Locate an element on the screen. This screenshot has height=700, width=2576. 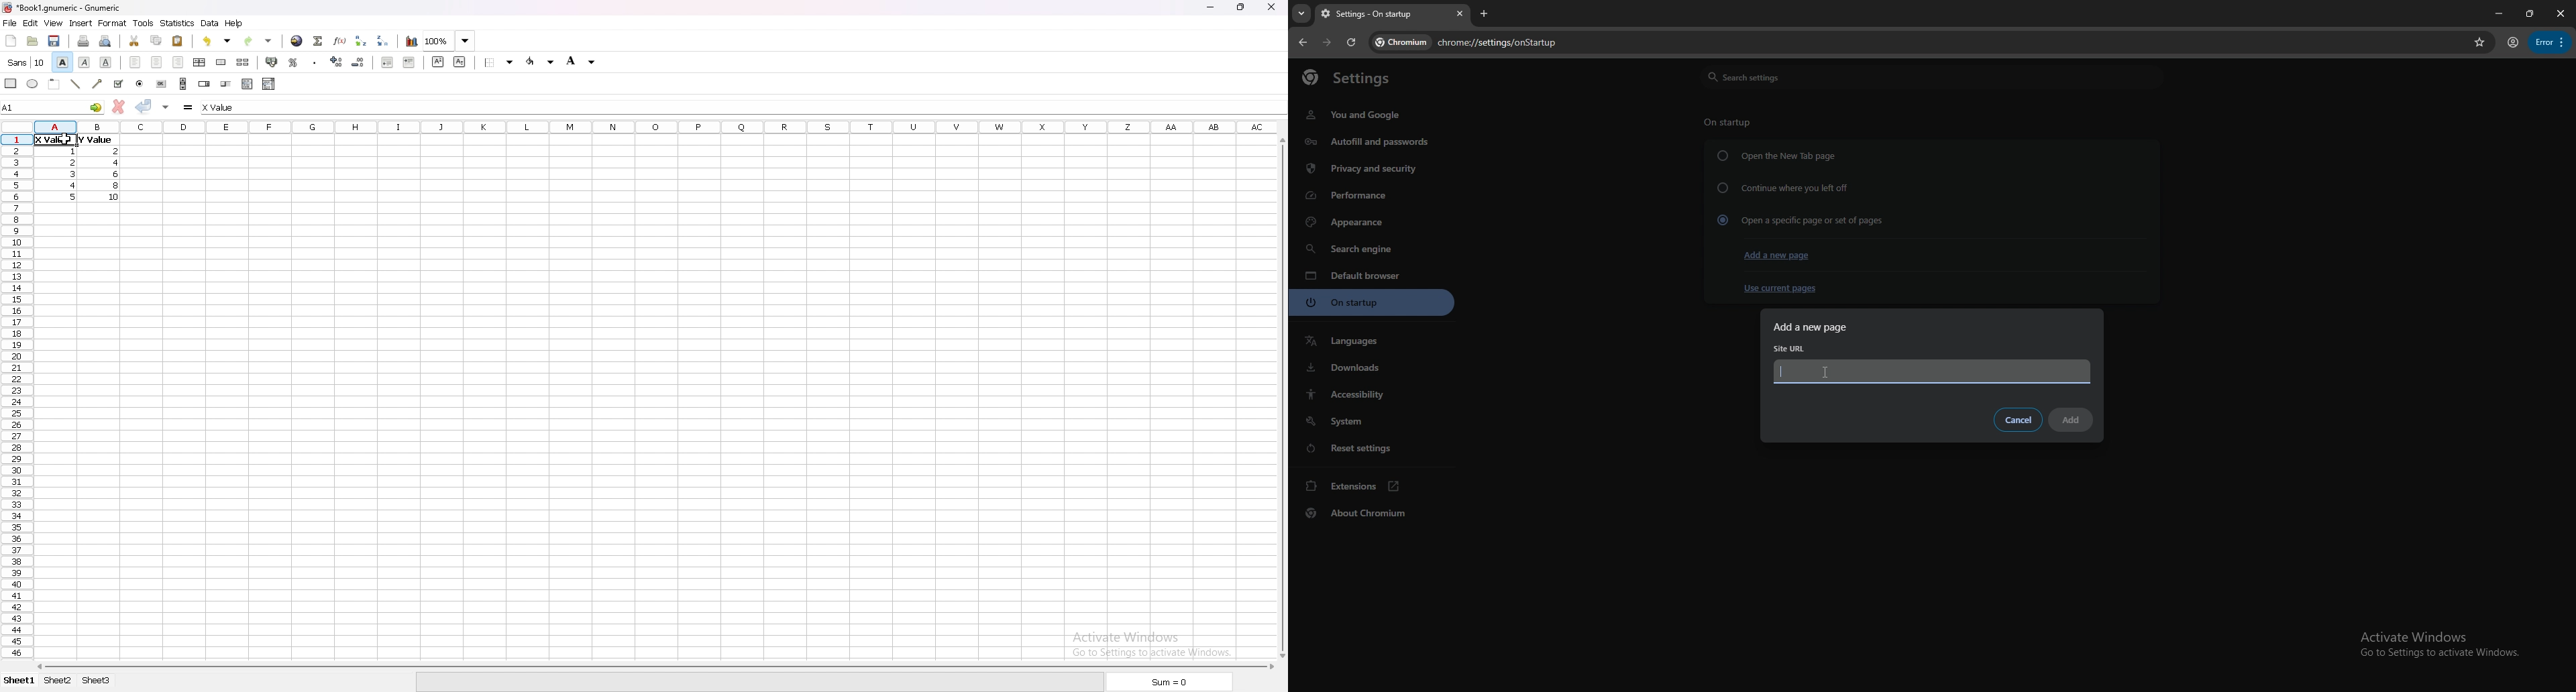
centre horizontally is located at coordinates (200, 62).